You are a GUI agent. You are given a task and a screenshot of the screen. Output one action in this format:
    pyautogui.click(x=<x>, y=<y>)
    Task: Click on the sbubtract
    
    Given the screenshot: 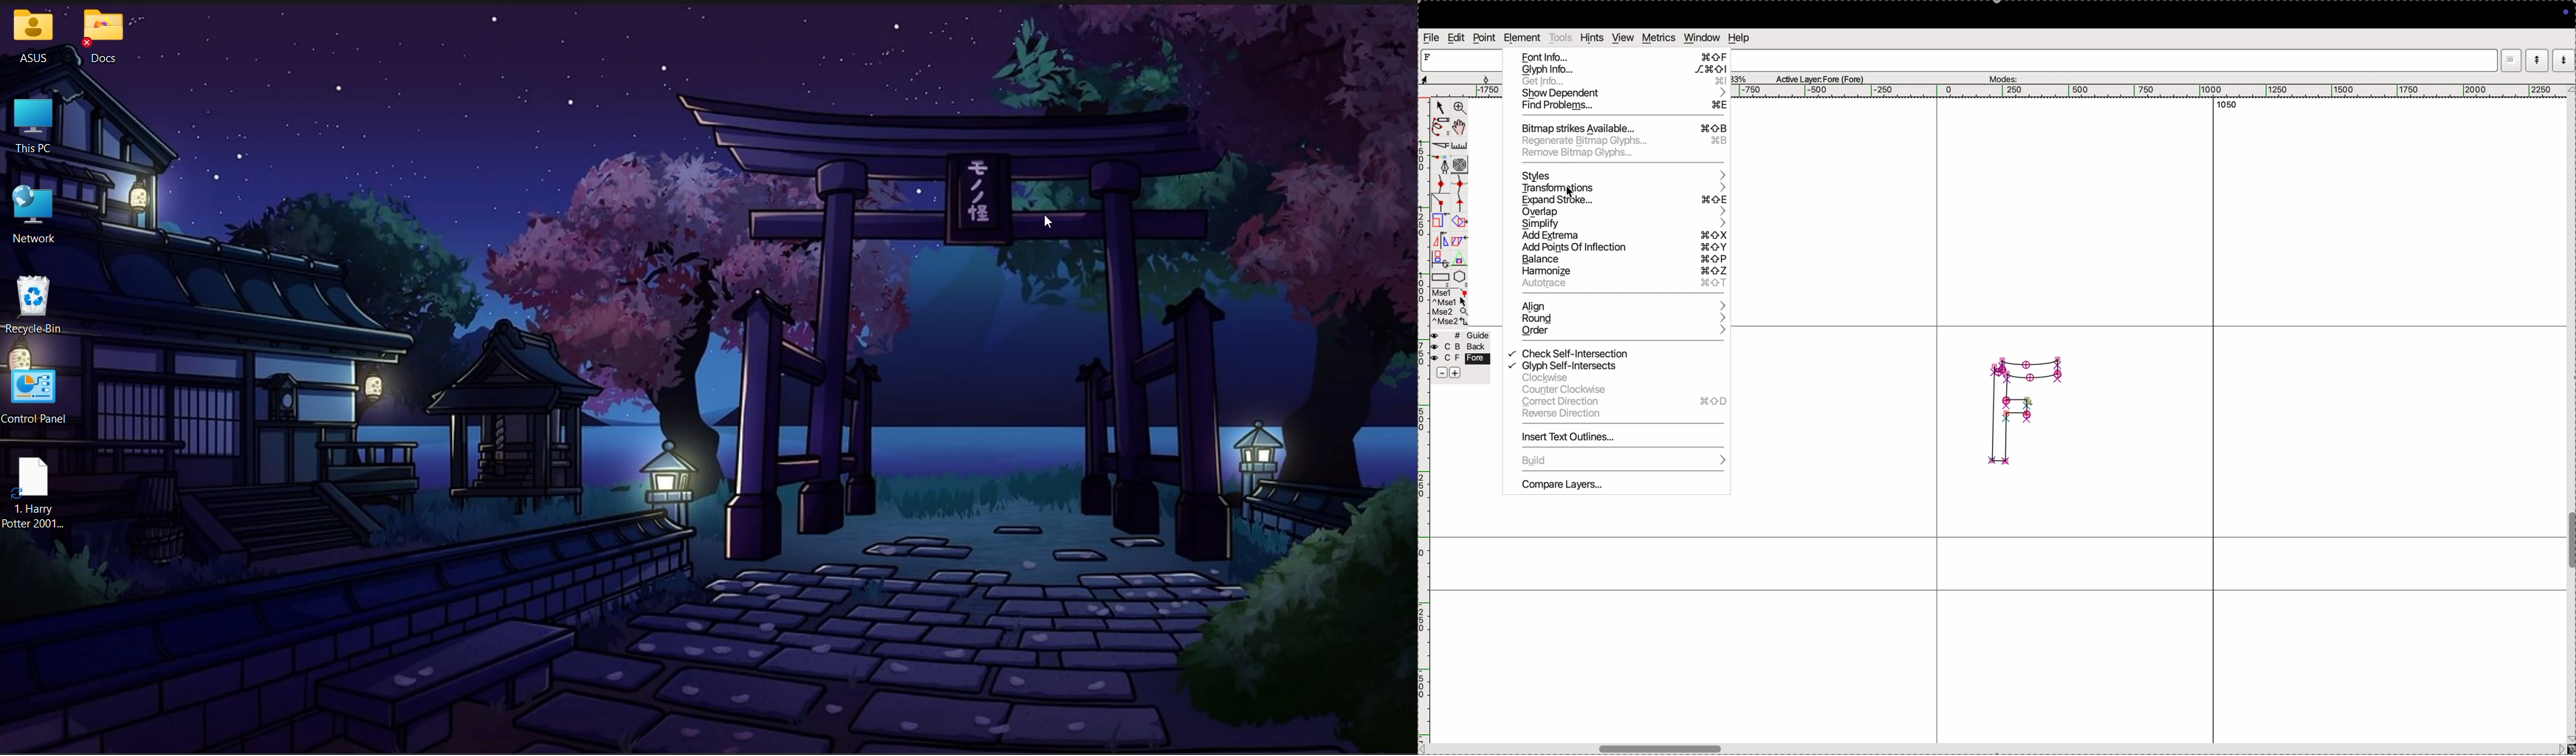 What is the action you would take?
    pyautogui.click(x=1437, y=373)
    